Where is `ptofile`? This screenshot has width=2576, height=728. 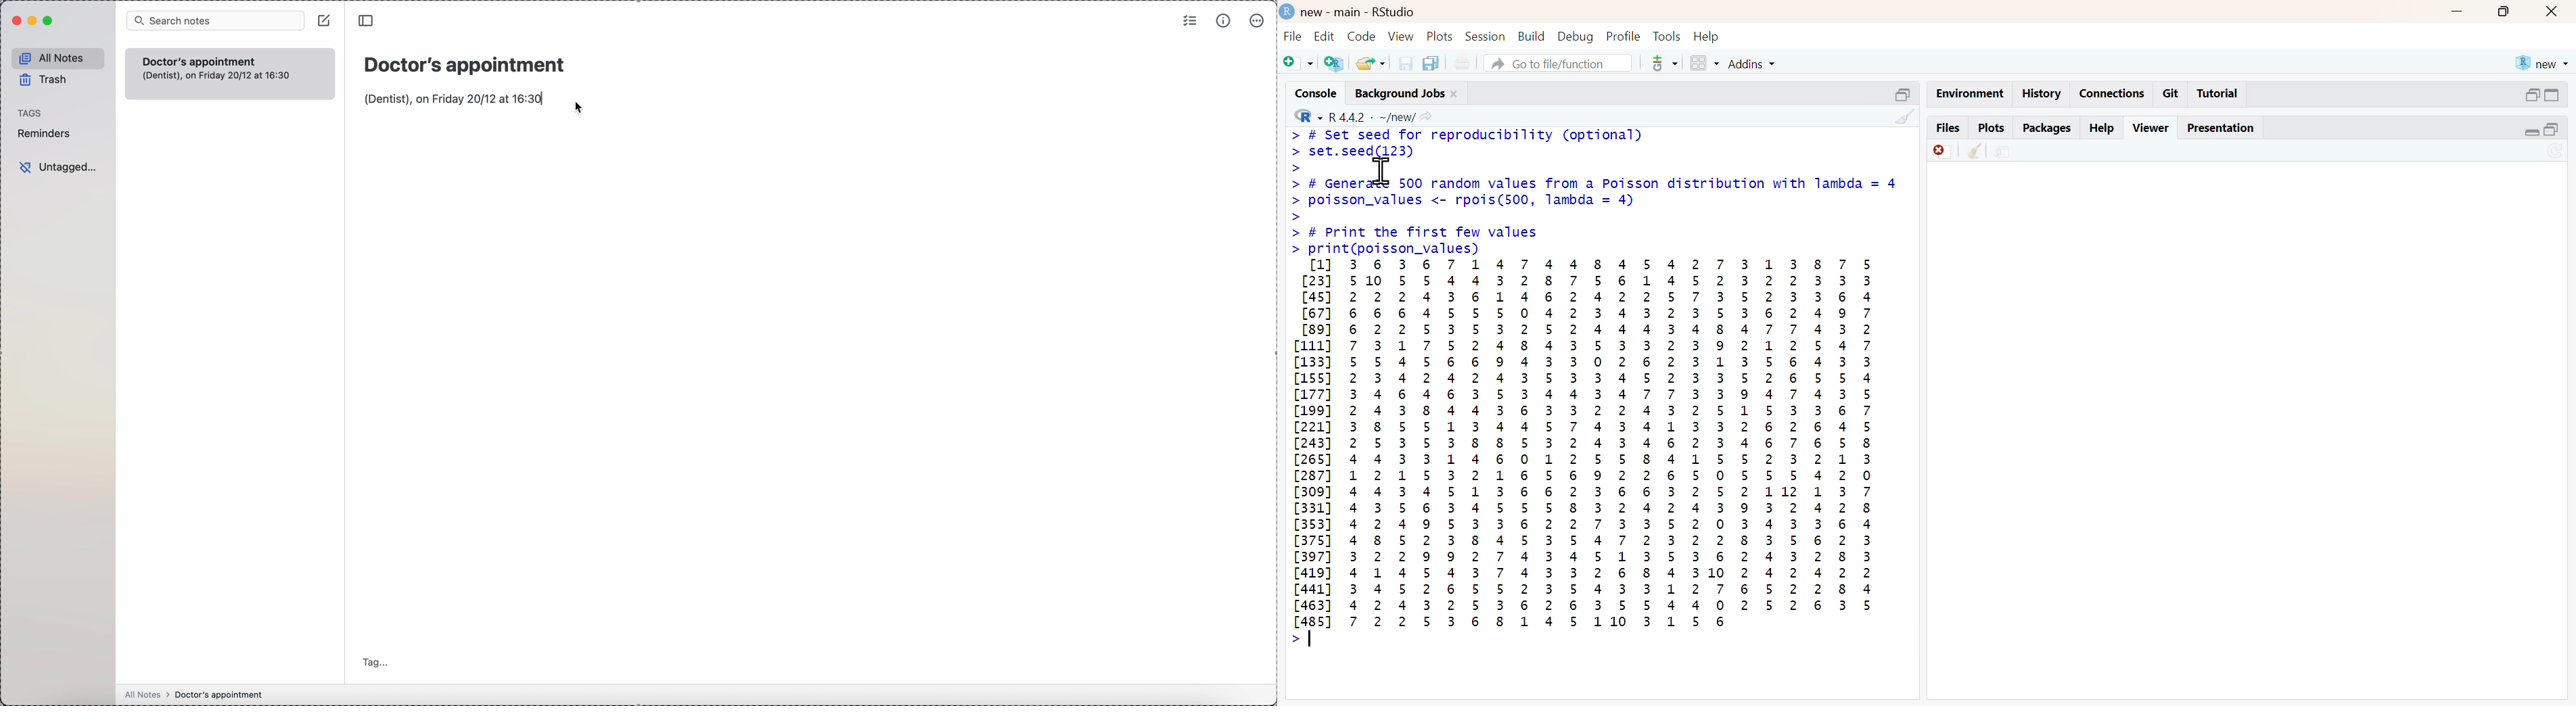
ptofile is located at coordinates (1625, 37).